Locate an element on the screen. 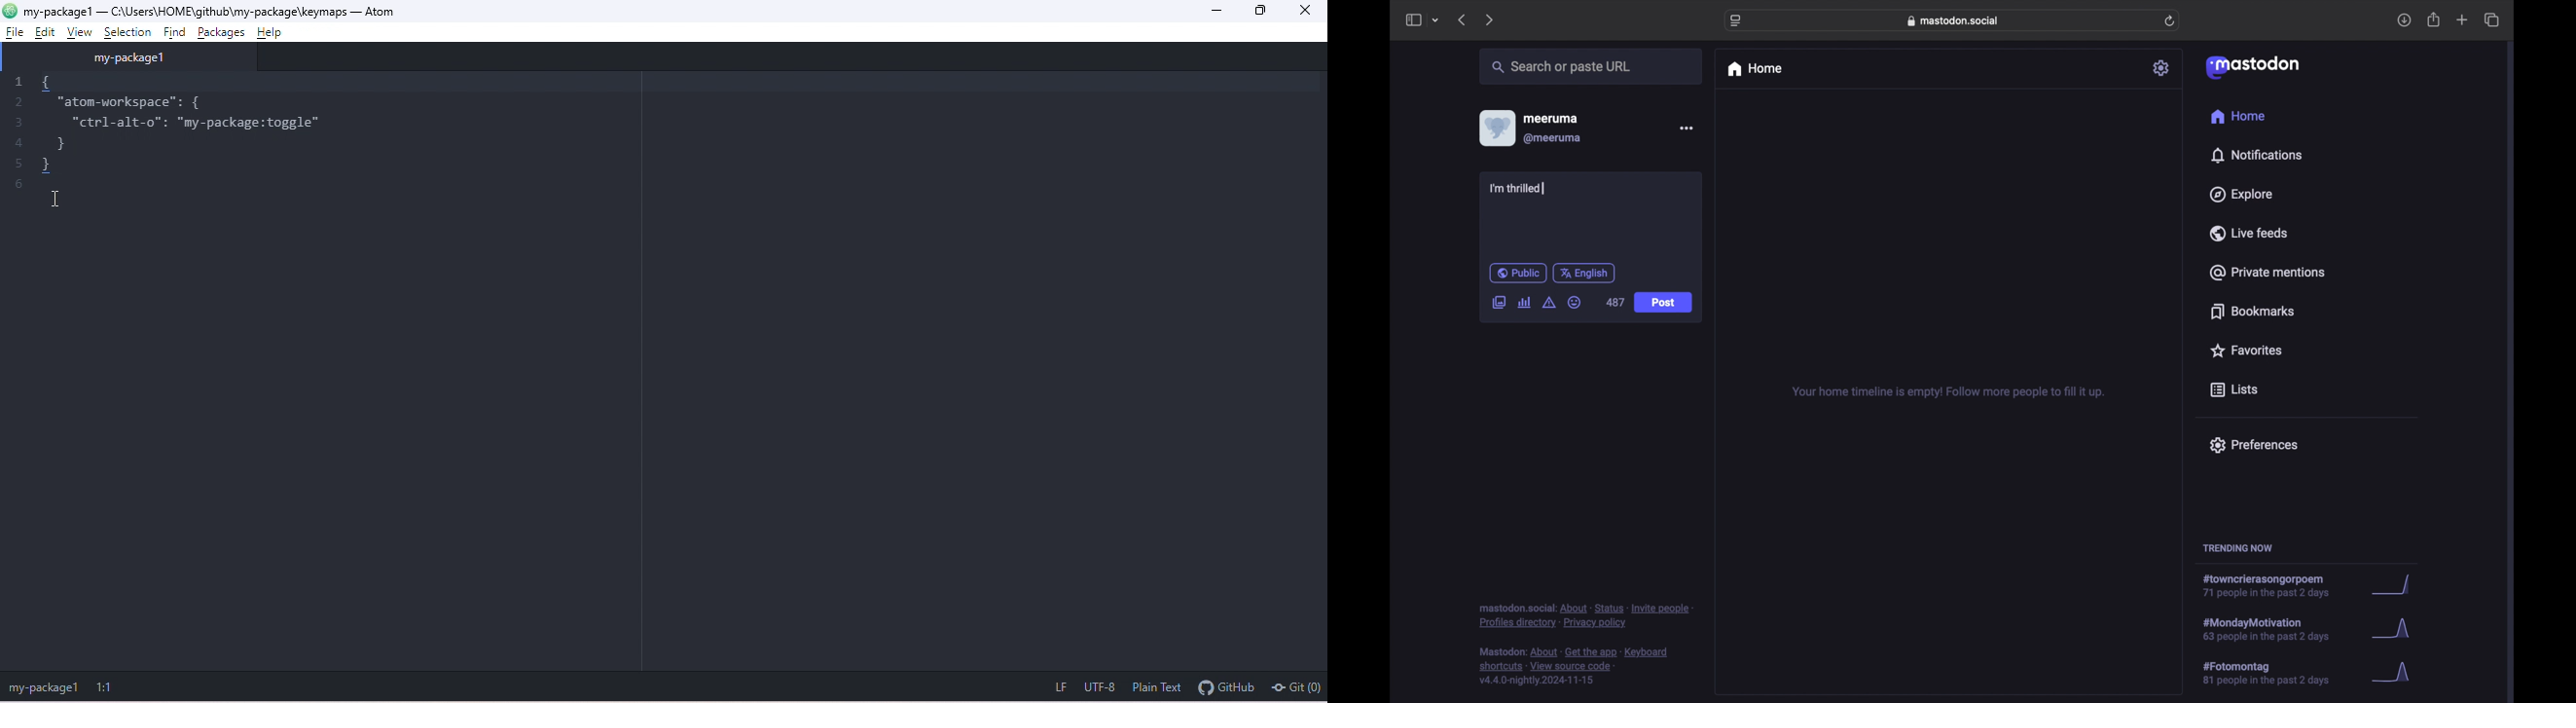 The height and width of the screenshot is (728, 2576). maximize is located at coordinates (1264, 14).